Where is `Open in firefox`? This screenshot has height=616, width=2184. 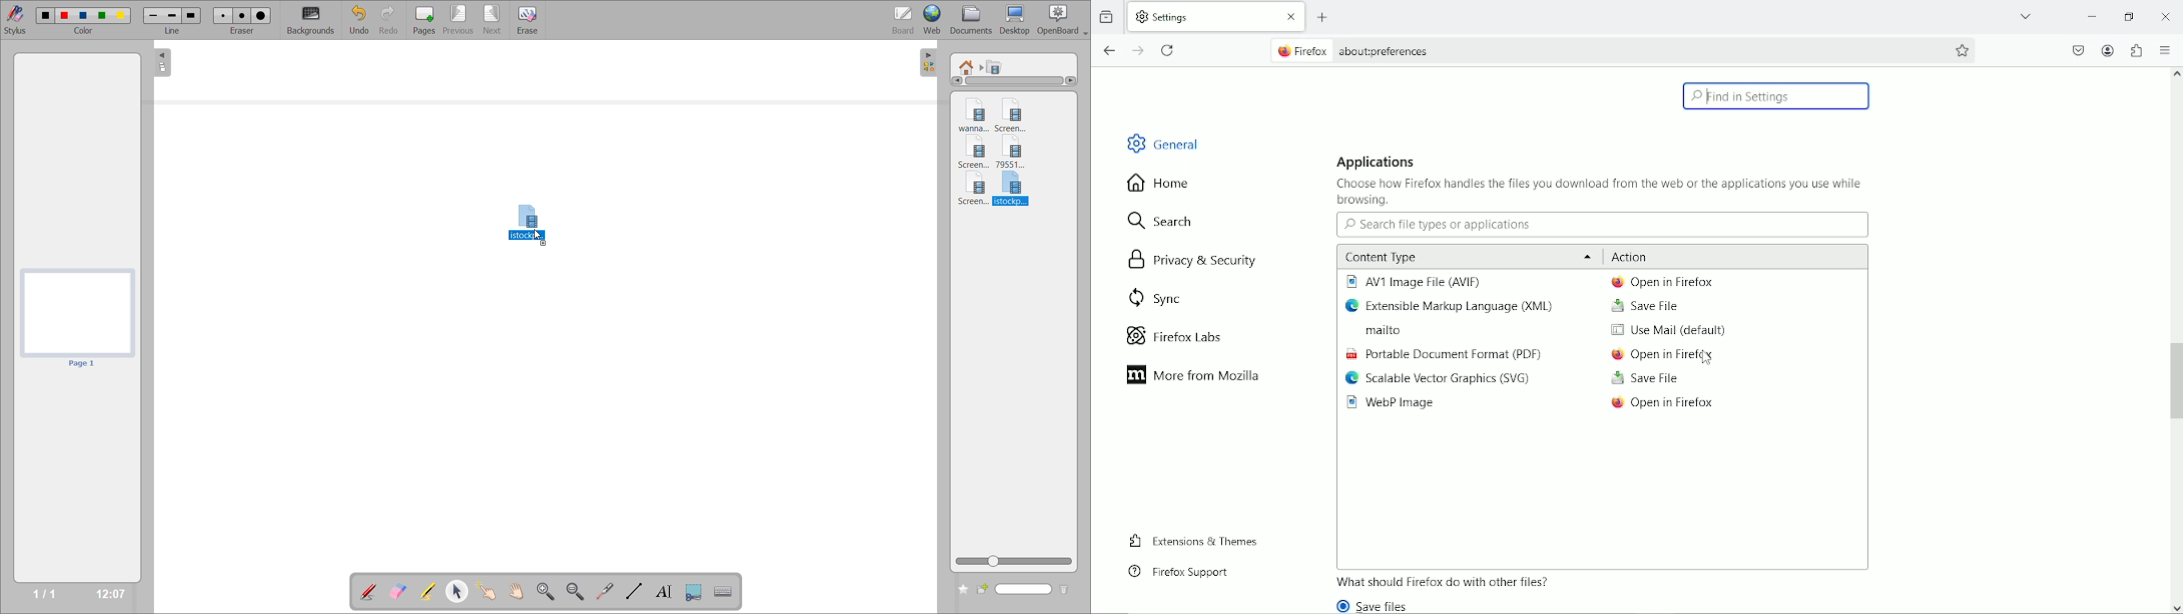 Open in firefox is located at coordinates (1662, 355).